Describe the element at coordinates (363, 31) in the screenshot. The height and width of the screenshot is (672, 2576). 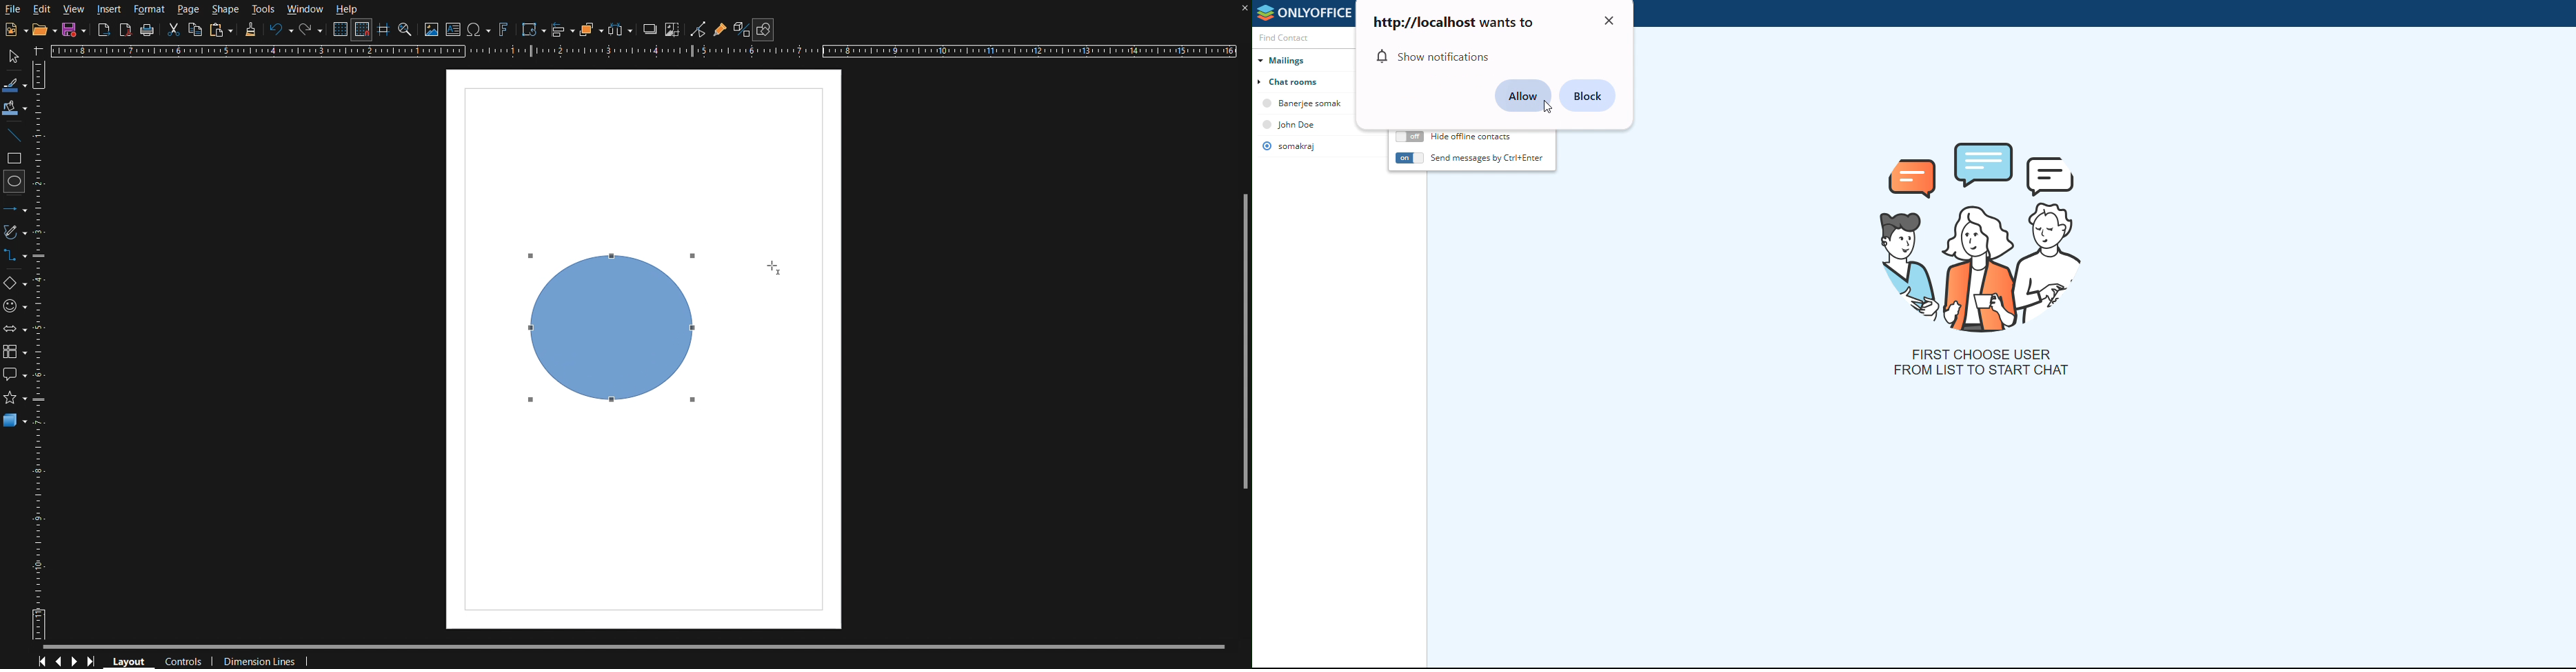
I see `Snap to Grid` at that location.